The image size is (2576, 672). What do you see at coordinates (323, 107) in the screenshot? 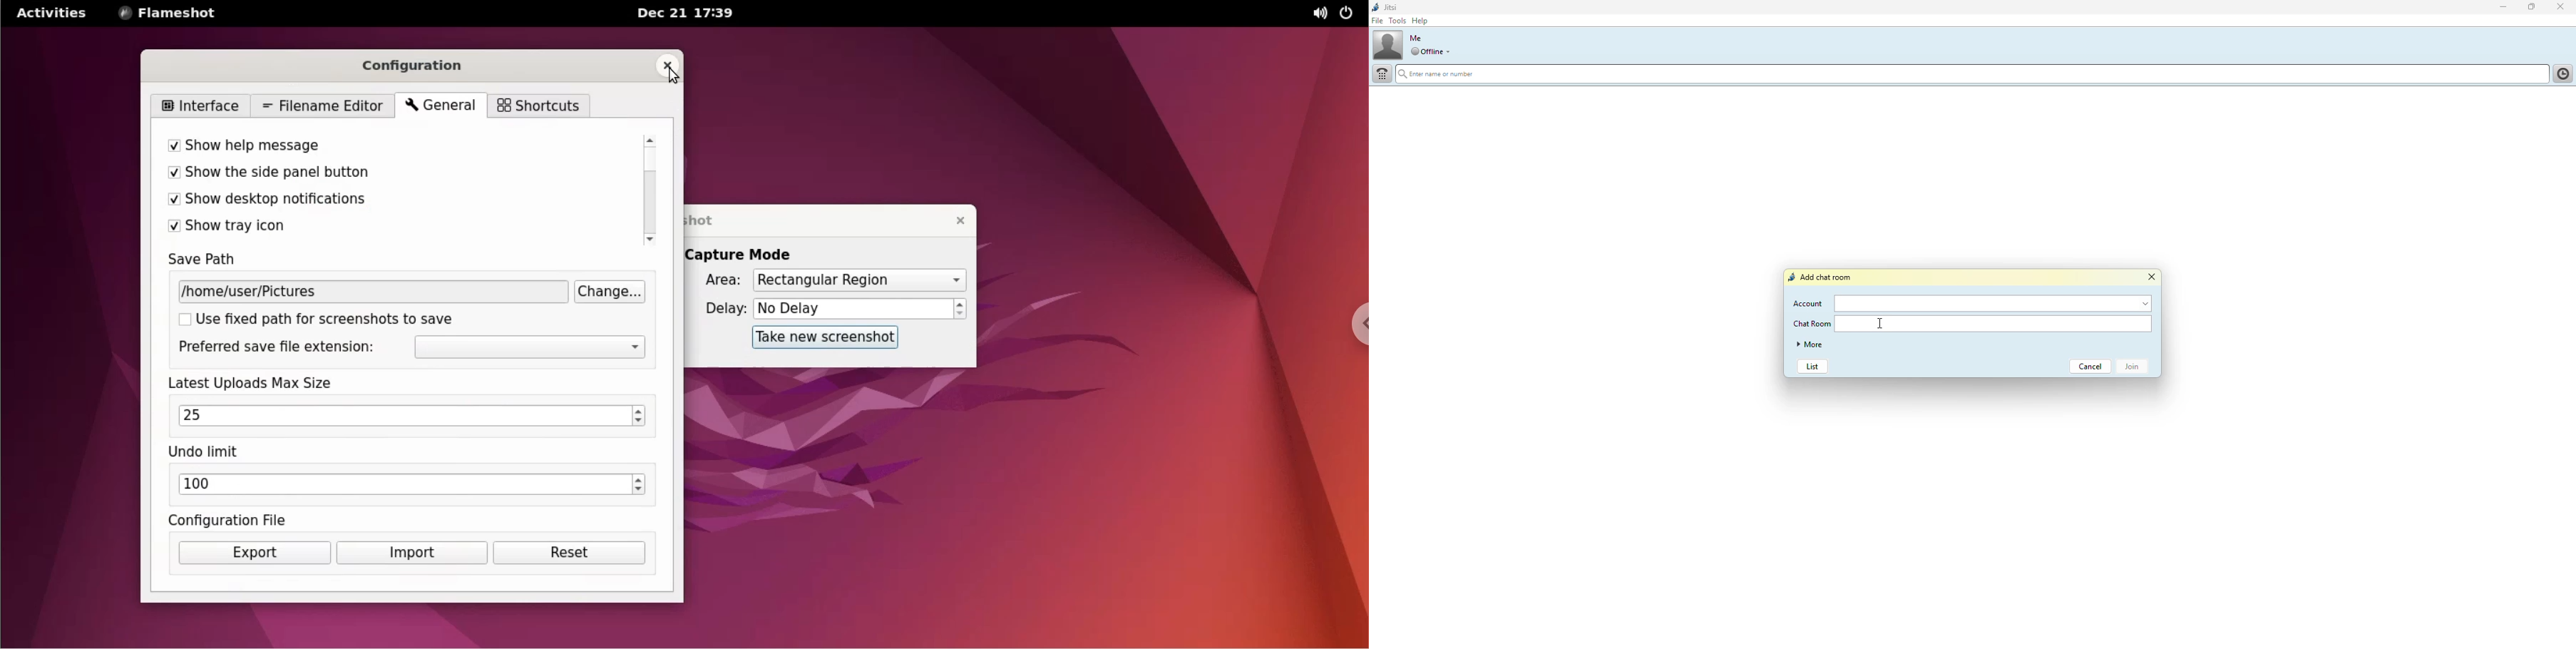
I see `filename editor` at bounding box center [323, 107].